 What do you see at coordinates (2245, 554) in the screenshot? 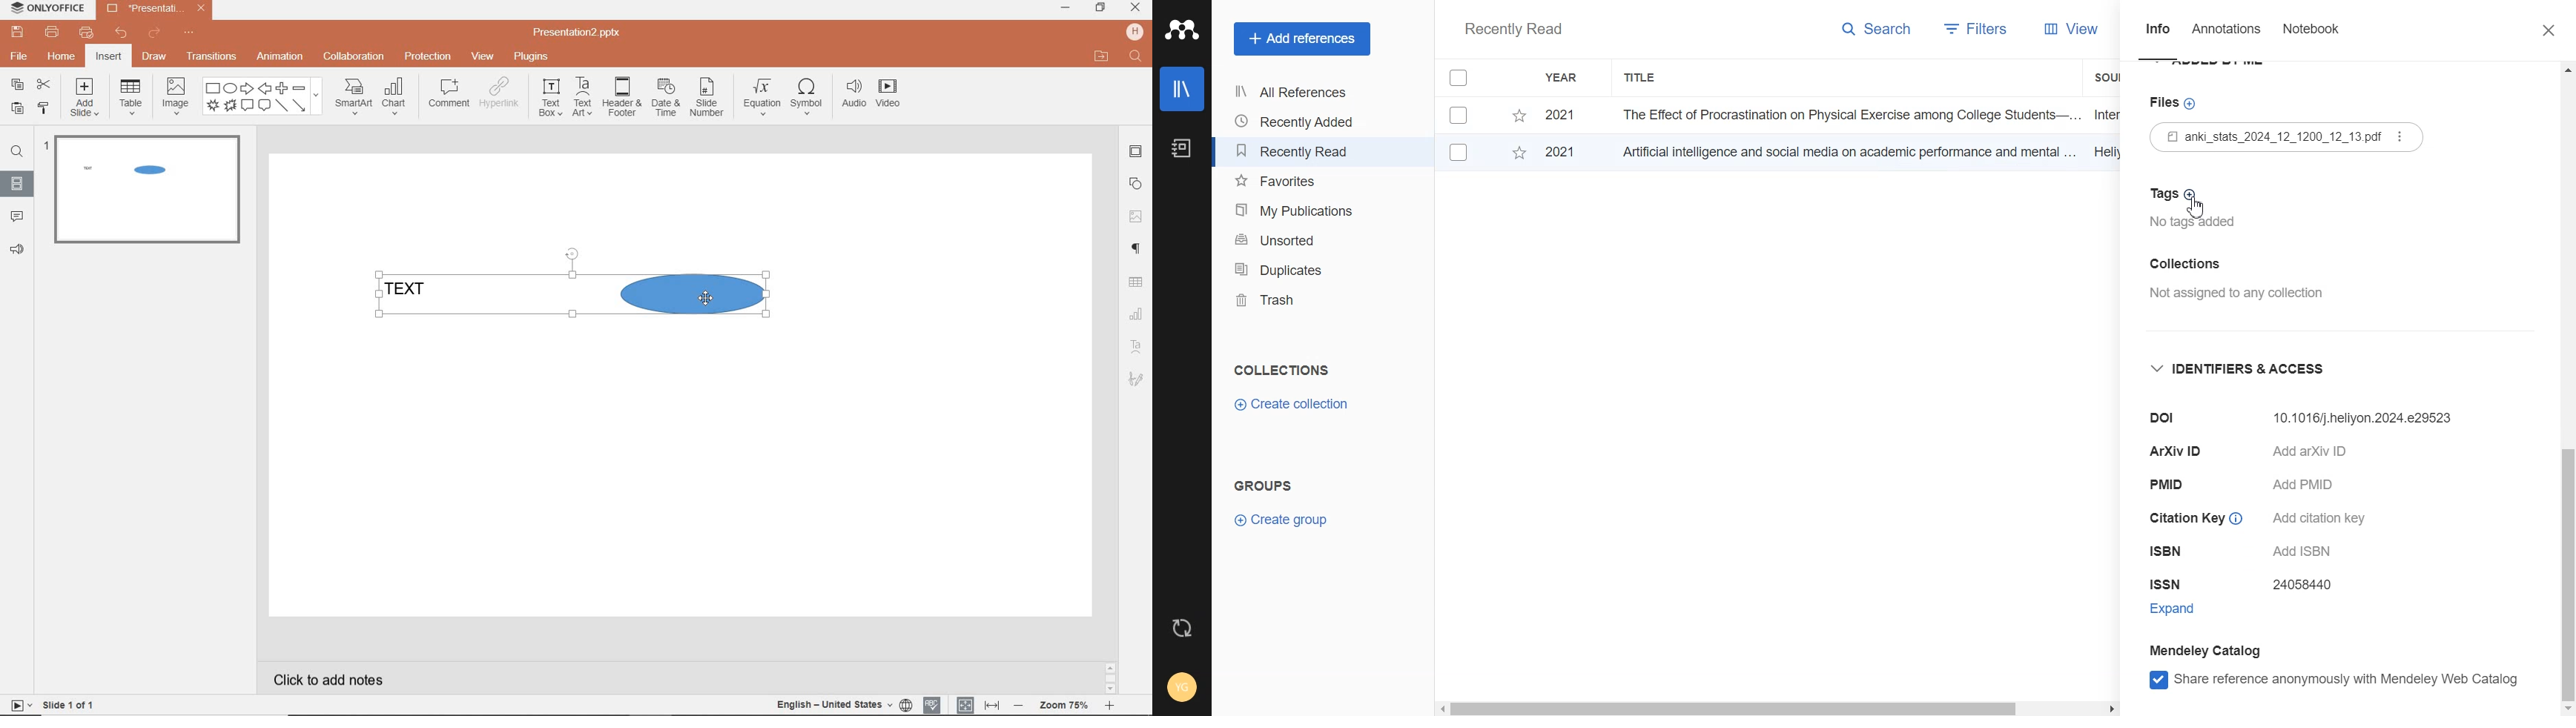
I see `ISBN Add ISBN` at bounding box center [2245, 554].